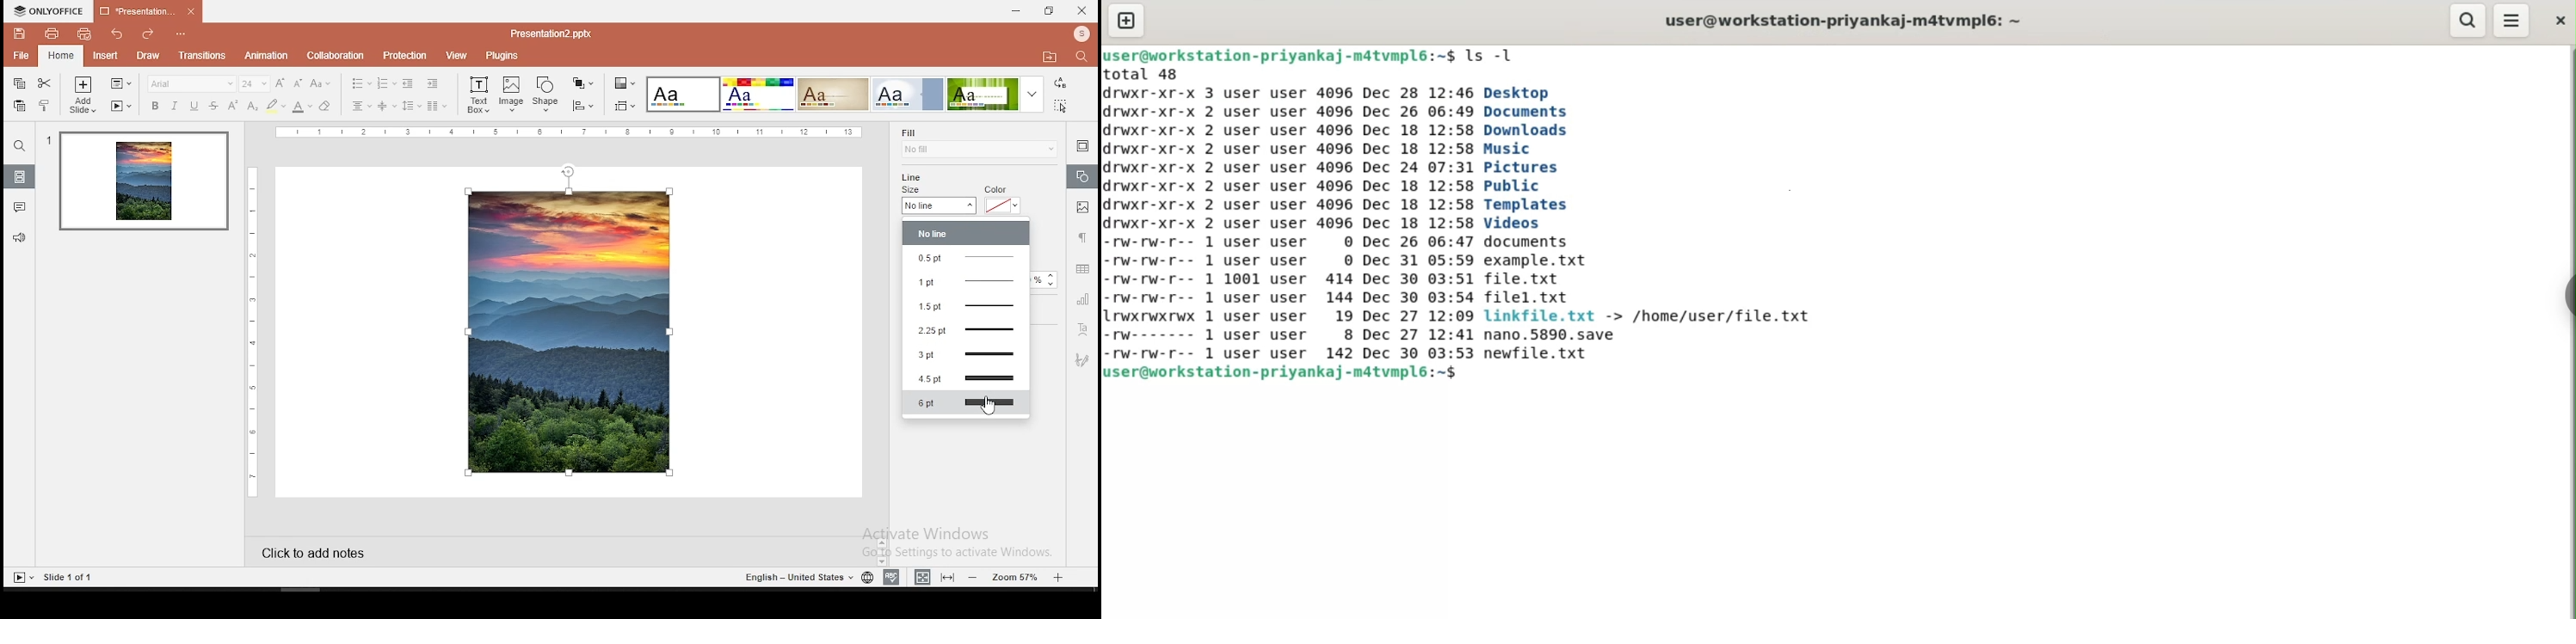 This screenshot has height=644, width=2576. Describe the element at coordinates (325, 105) in the screenshot. I see `eraser tool` at that location.